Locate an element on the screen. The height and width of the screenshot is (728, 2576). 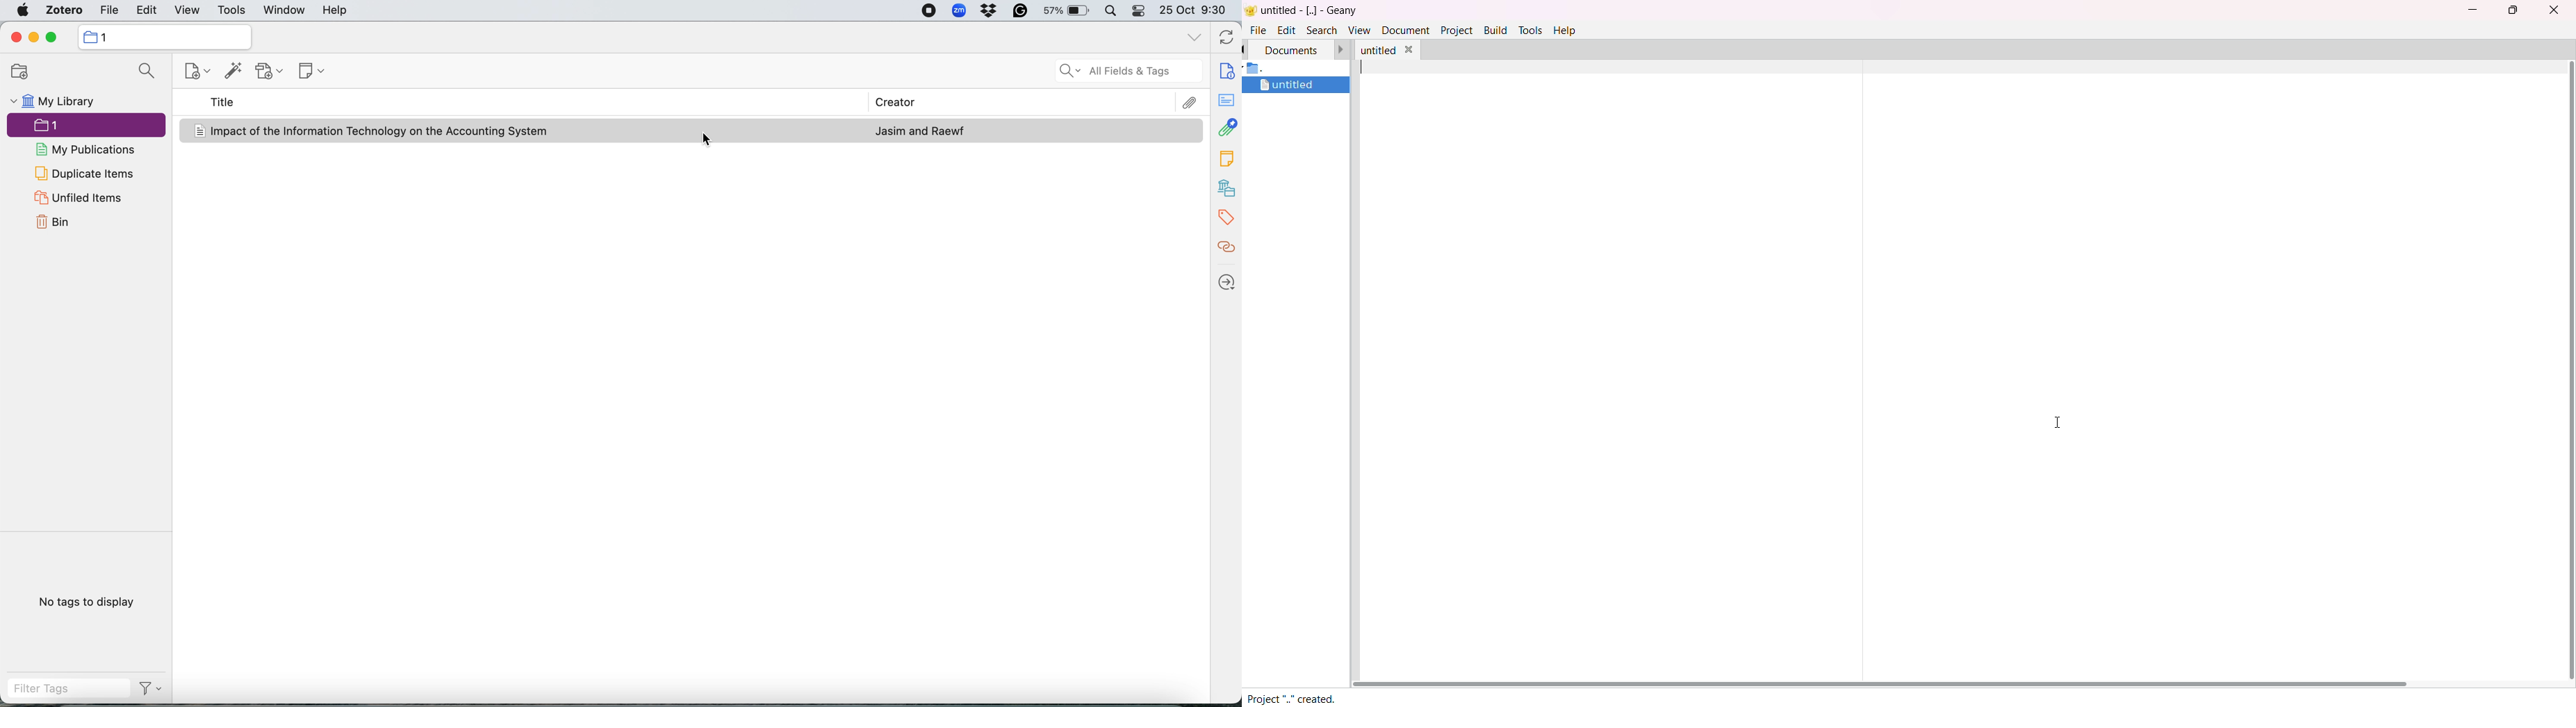
actions is located at coordinates (149, 690).